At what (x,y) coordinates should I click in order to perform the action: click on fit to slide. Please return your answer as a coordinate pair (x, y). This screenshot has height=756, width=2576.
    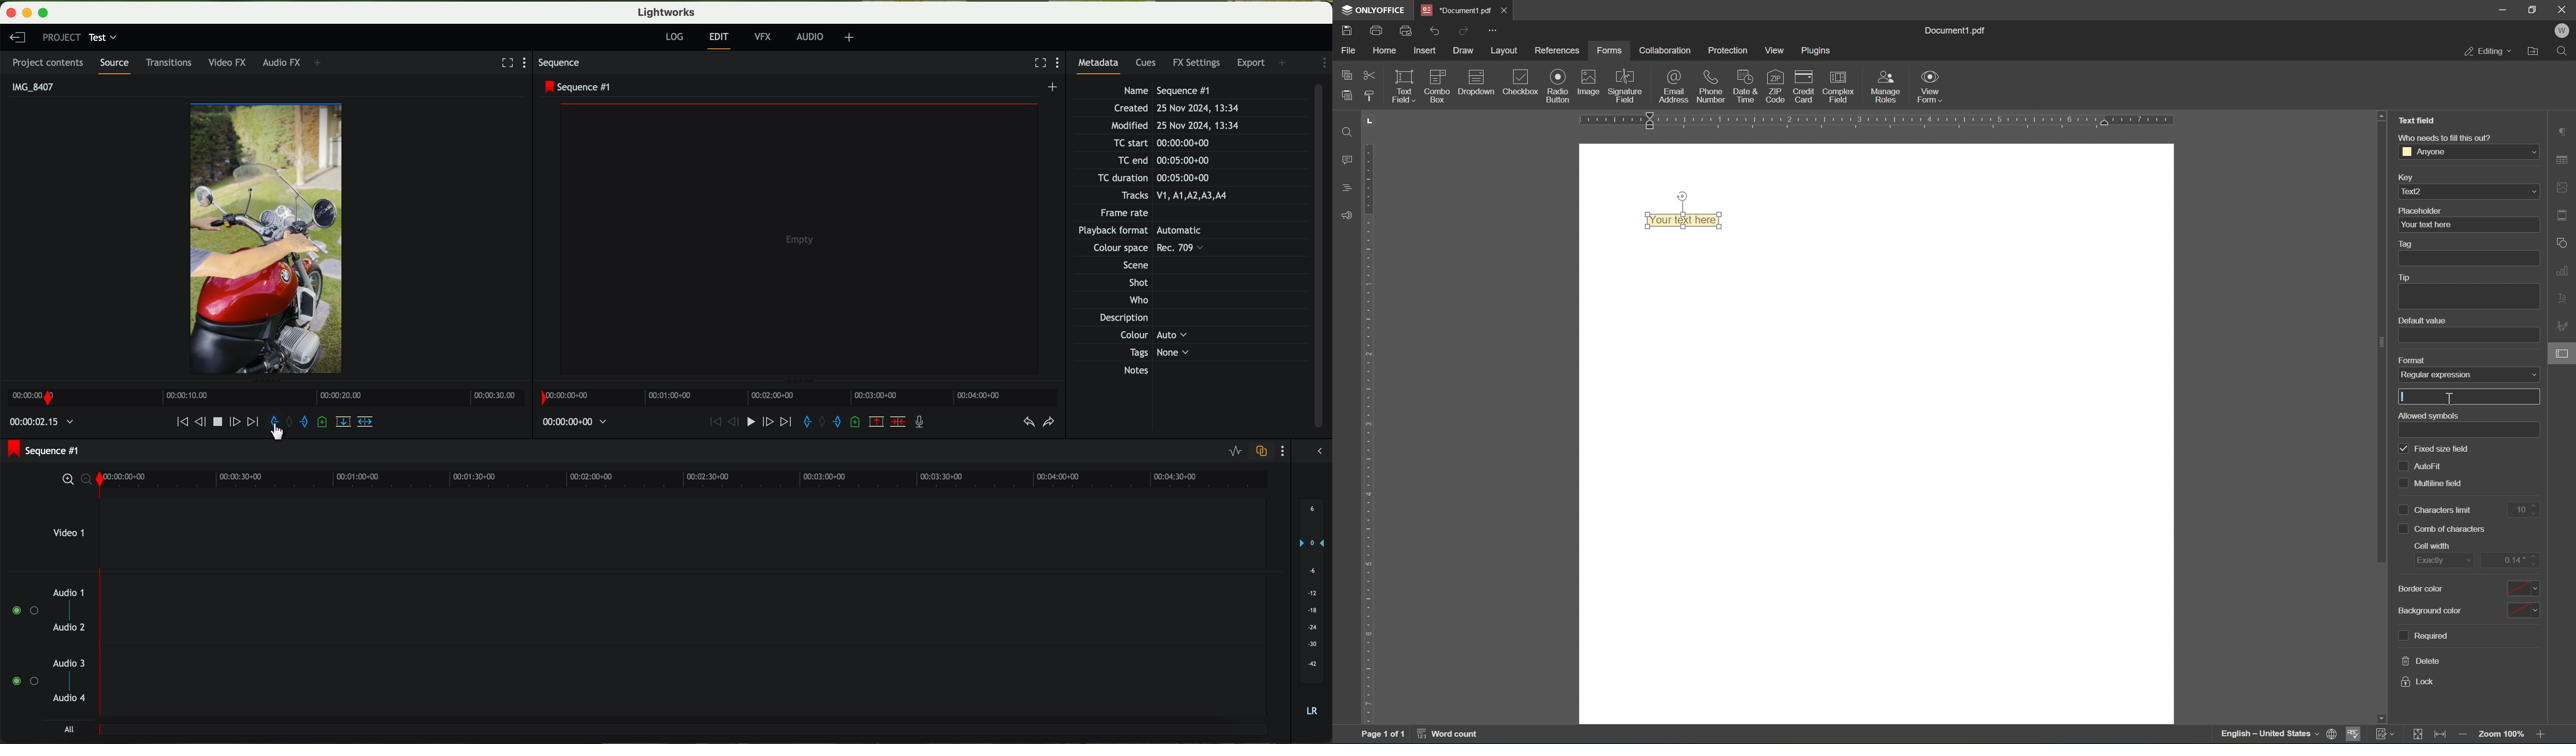
    Looking at the image, I should click on (2415, 737).